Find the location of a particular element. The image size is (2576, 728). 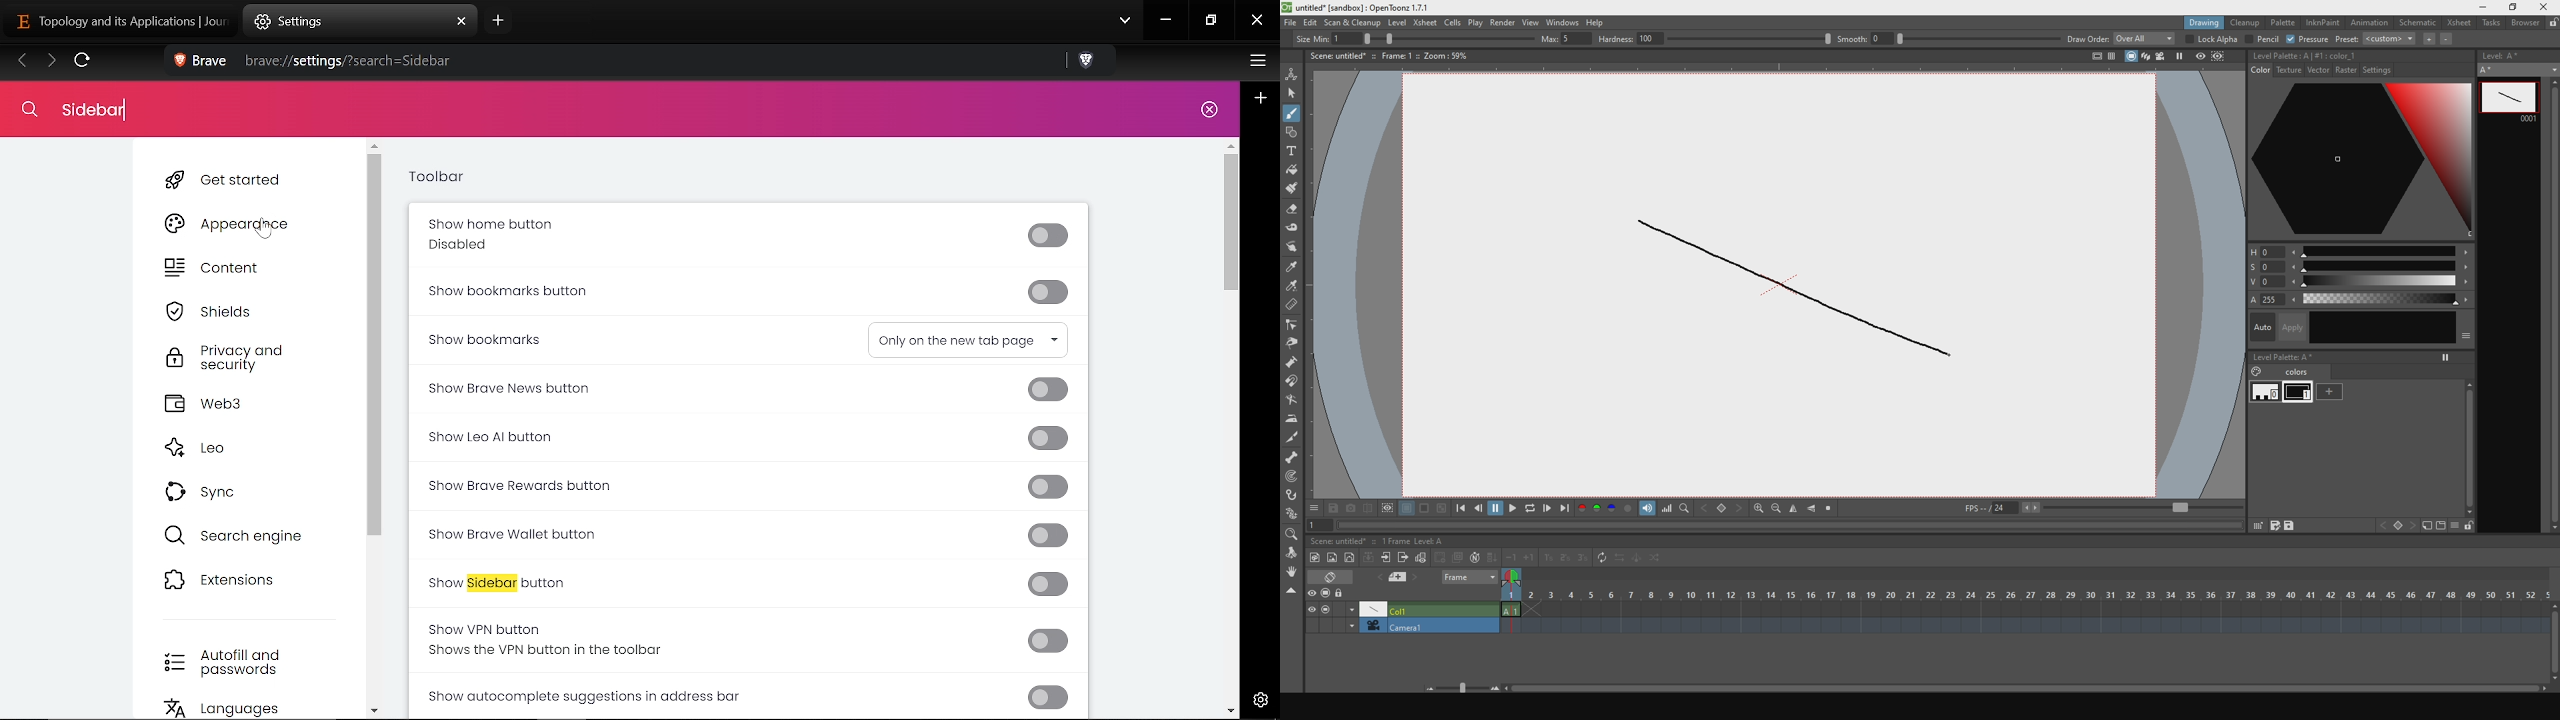

erase is located at coordinates (1339, 577).